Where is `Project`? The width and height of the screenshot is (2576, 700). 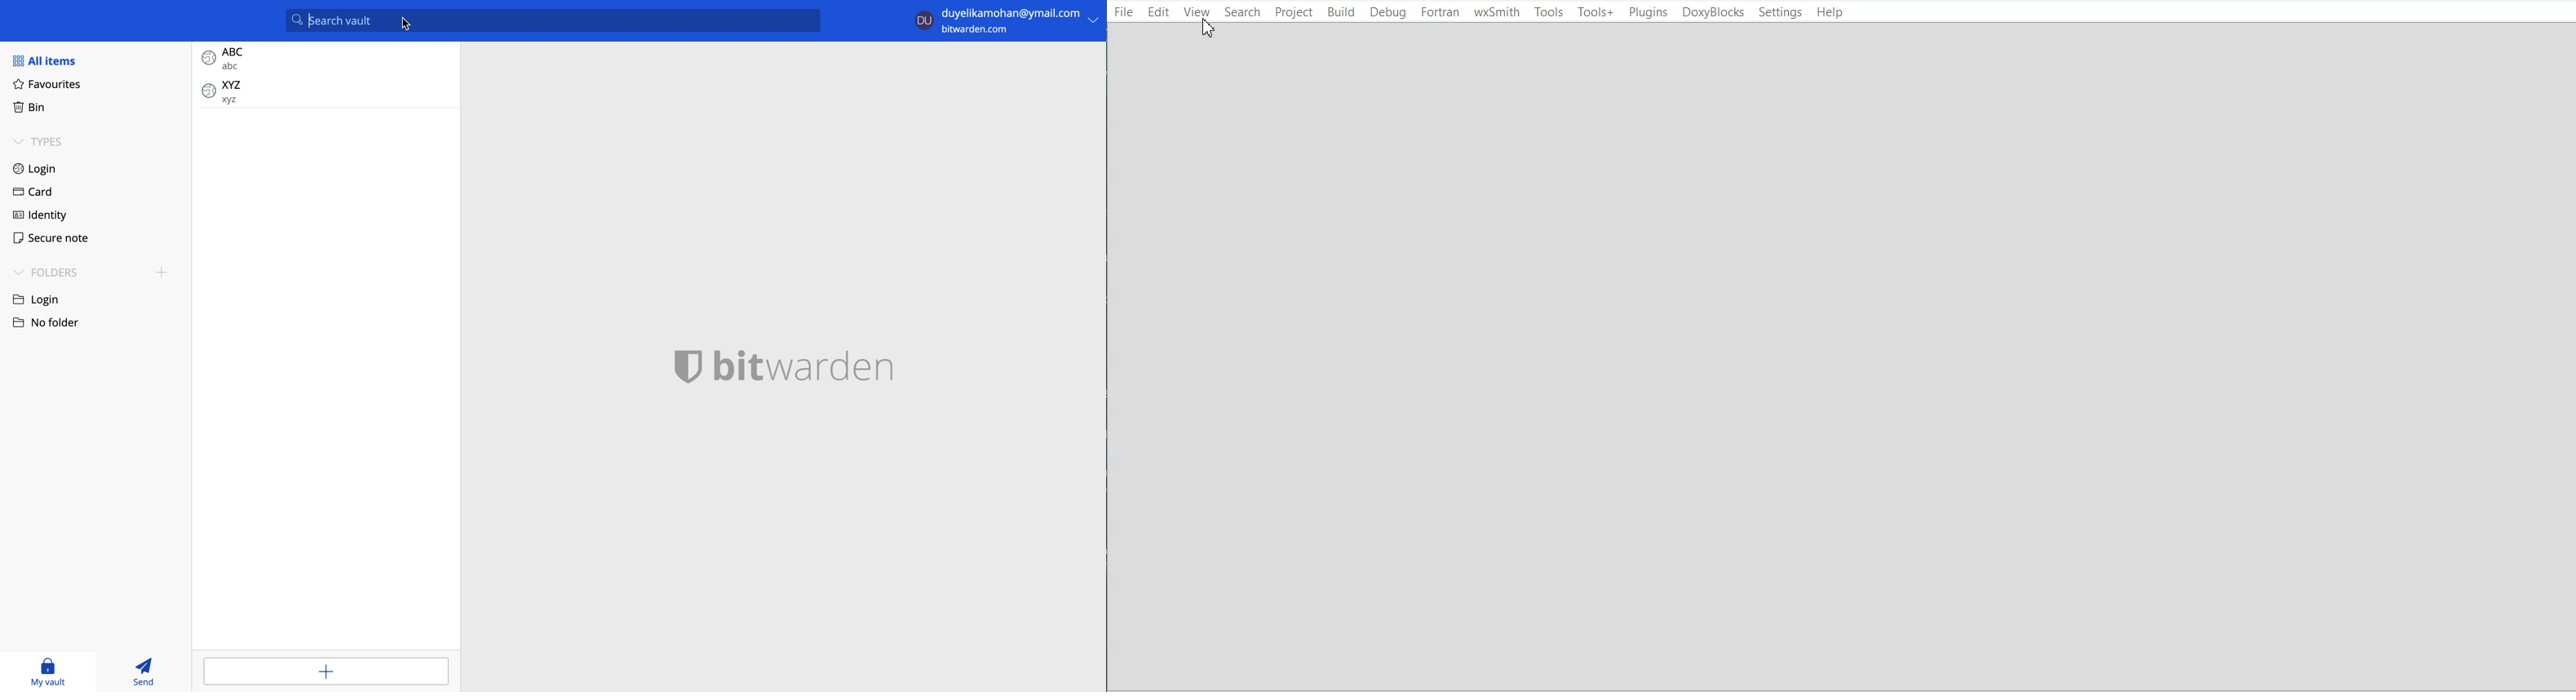
Project is located at coordinates (1293, 11).